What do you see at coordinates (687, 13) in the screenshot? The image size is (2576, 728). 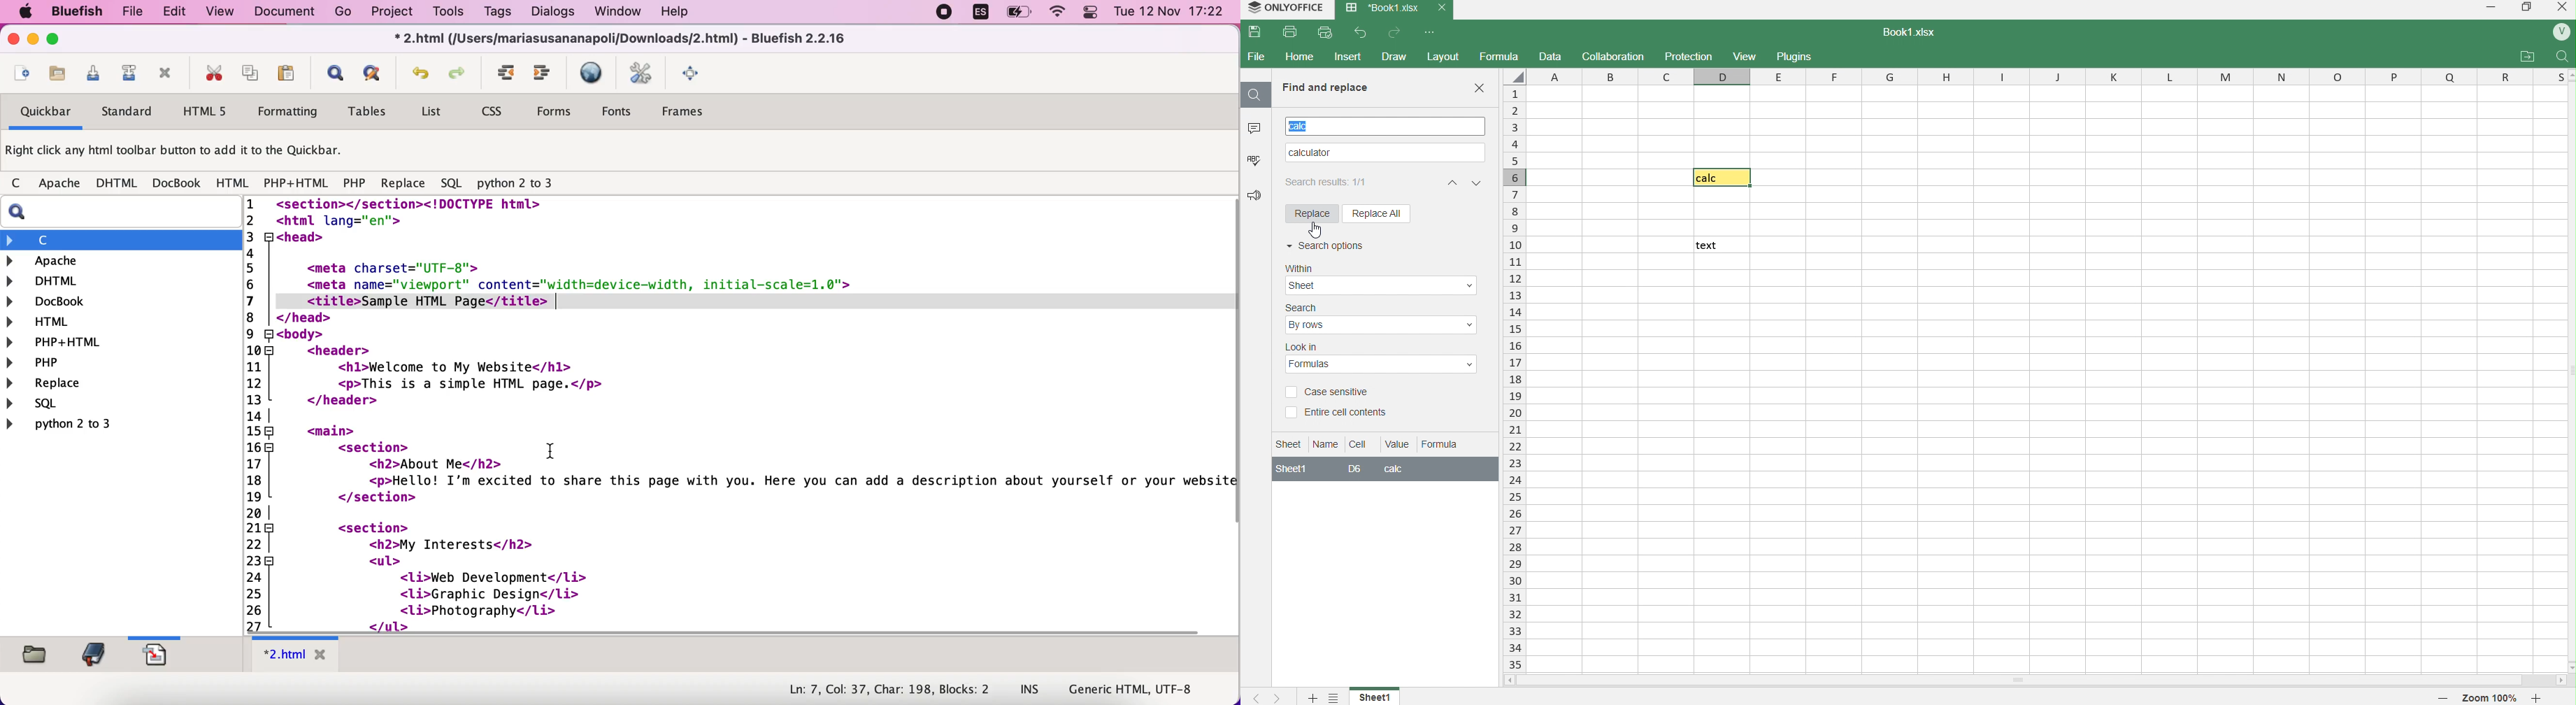 I see `help` at bounding box center [687, 13].